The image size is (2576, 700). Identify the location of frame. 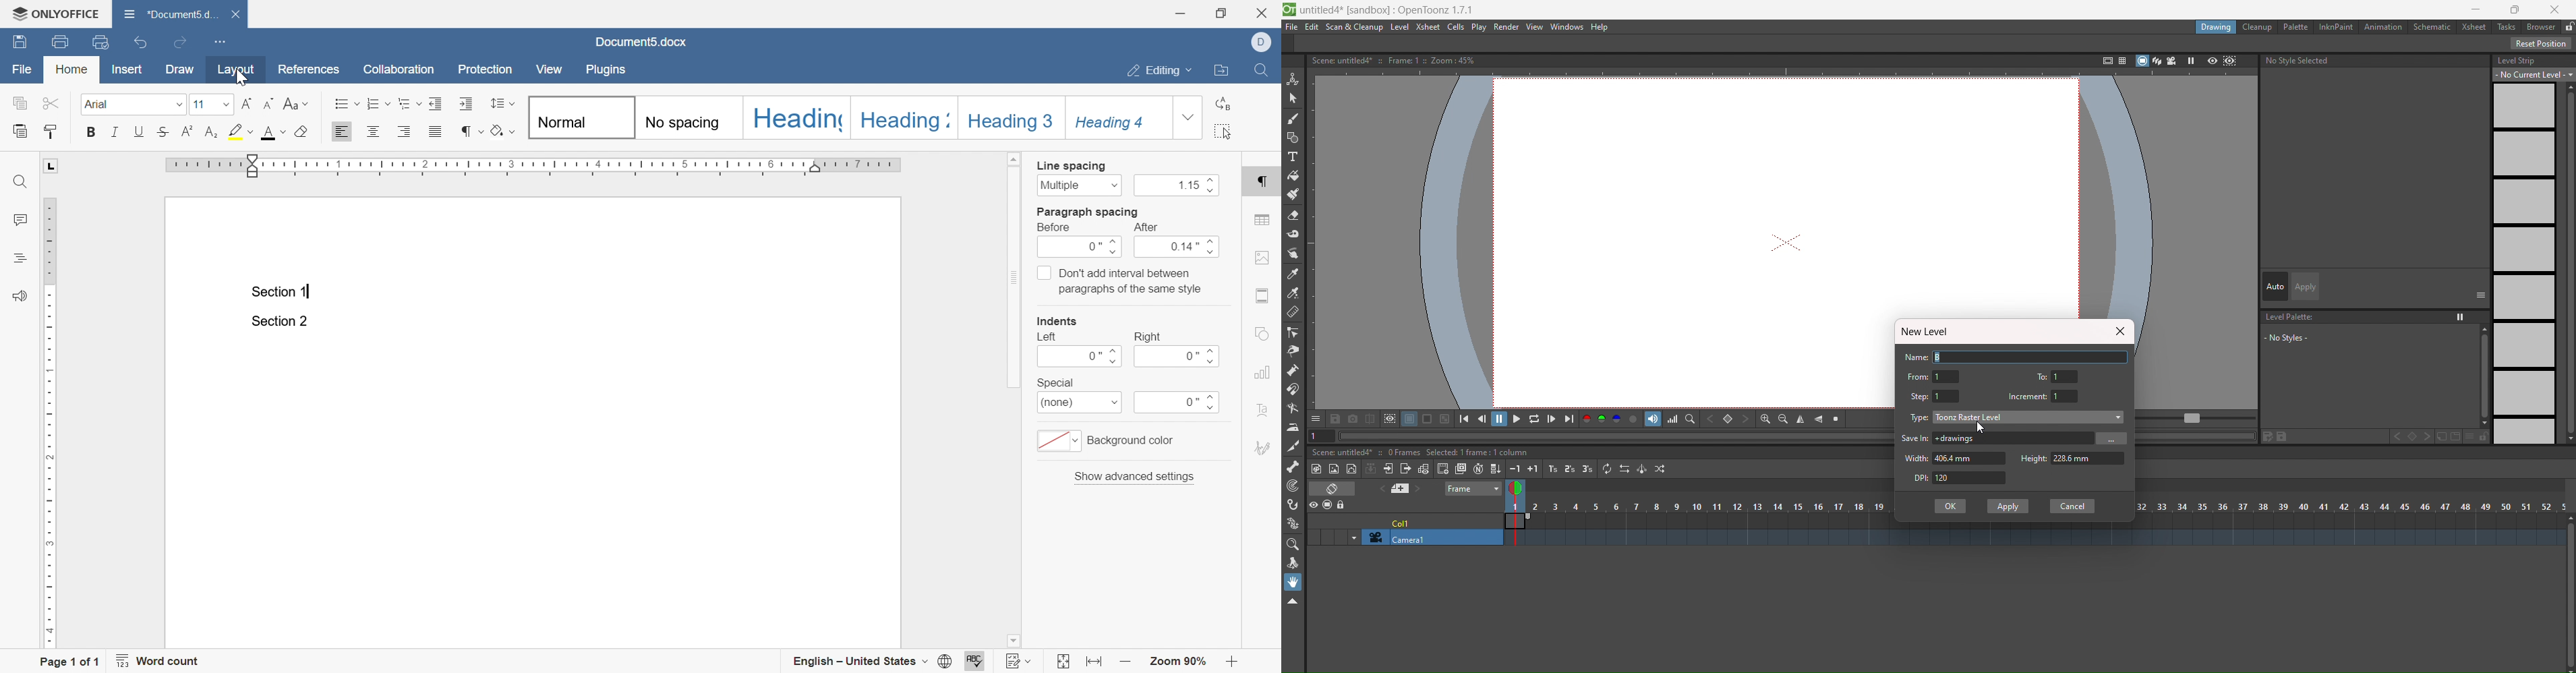
(1474, 490).